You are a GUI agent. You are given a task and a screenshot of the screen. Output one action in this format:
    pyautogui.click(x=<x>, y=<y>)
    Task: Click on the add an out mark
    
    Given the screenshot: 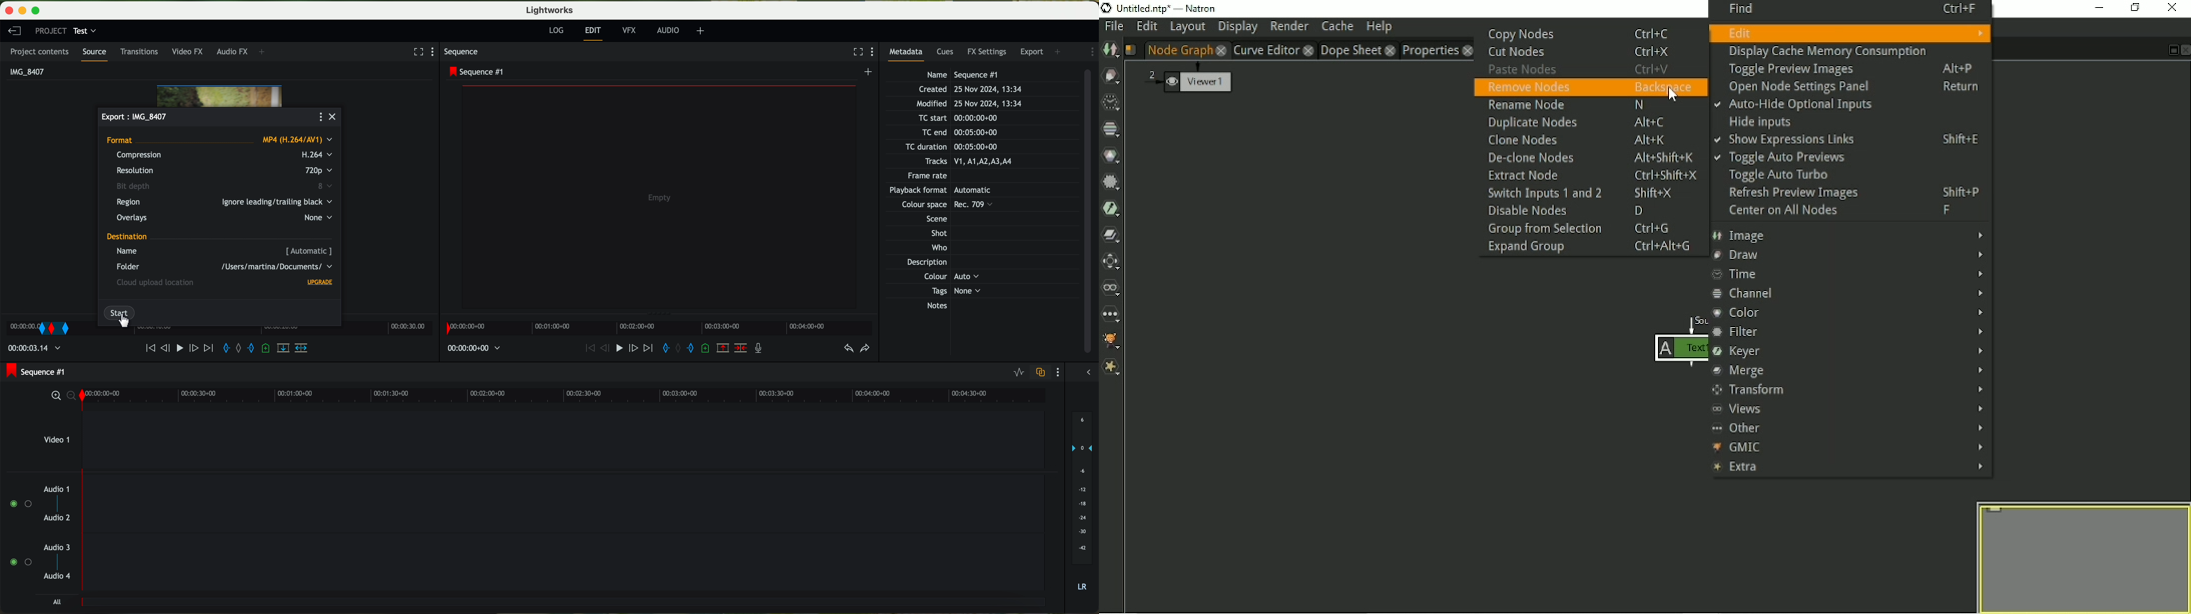 What is the action you would take?
    pyautogui.click(x=687, y=349)
    